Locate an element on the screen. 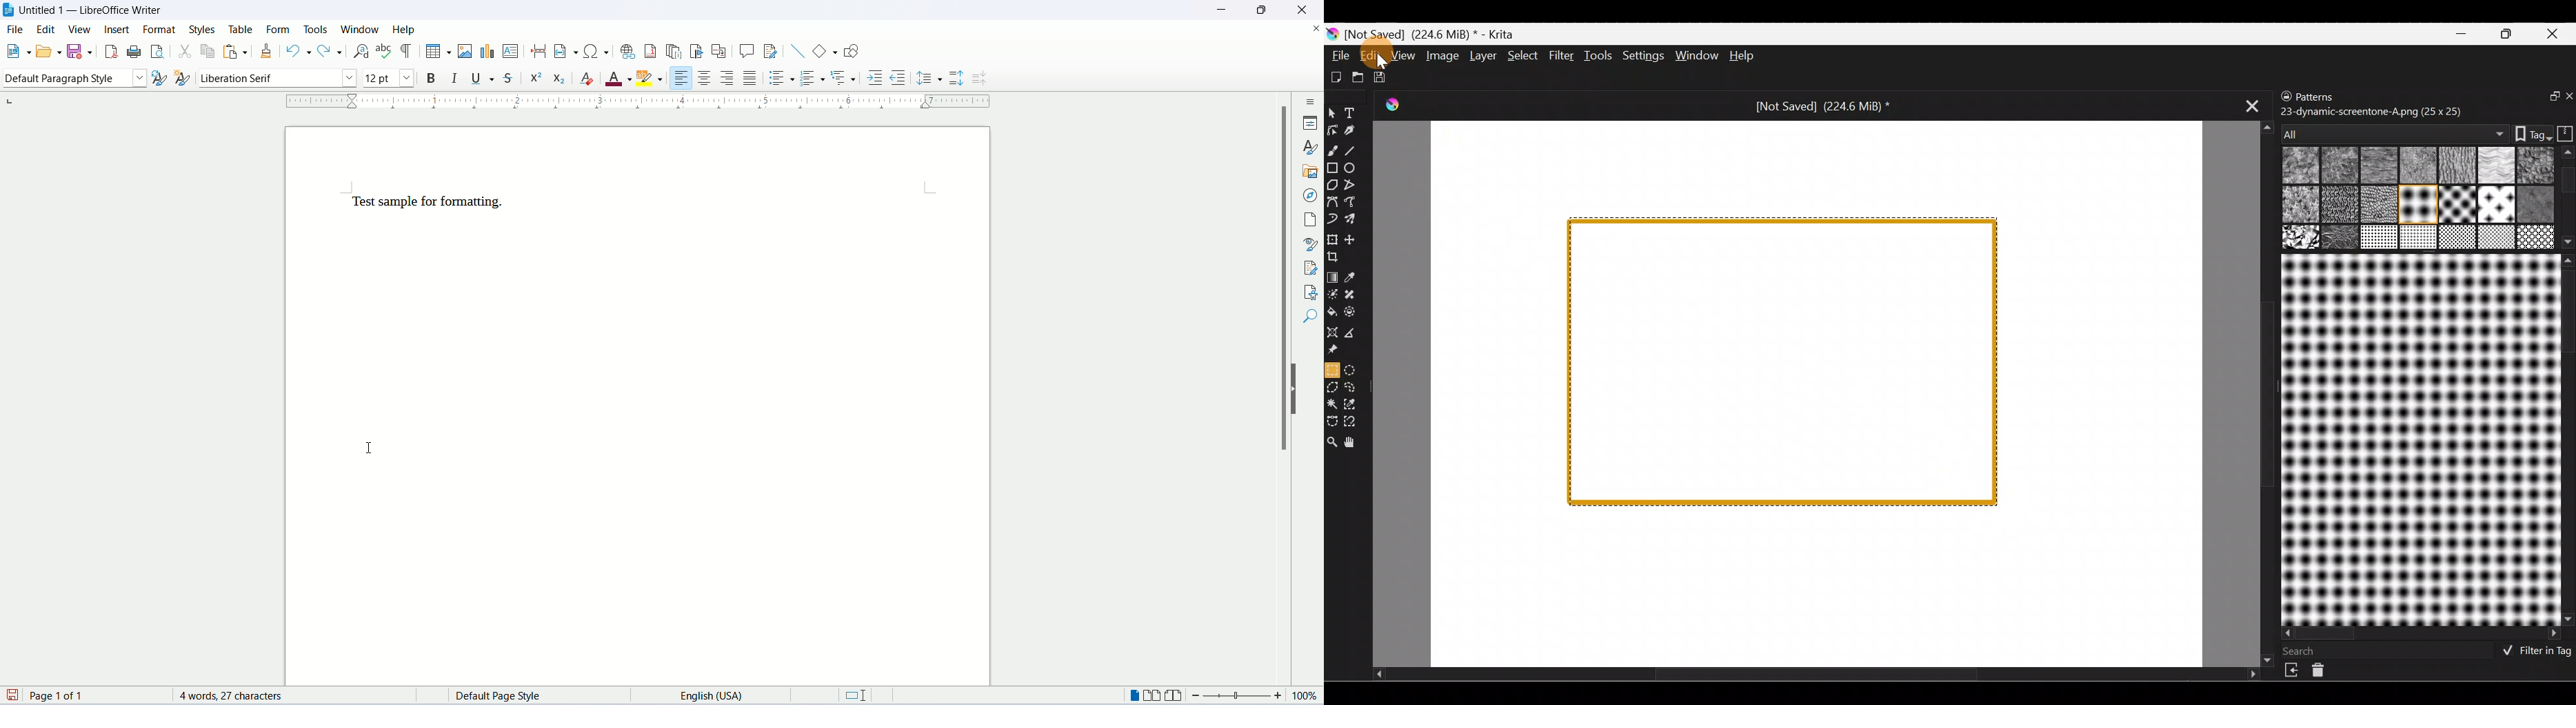 The height and width of the screenshot is (728, 2576). cut is located at coordinates (183, 50).